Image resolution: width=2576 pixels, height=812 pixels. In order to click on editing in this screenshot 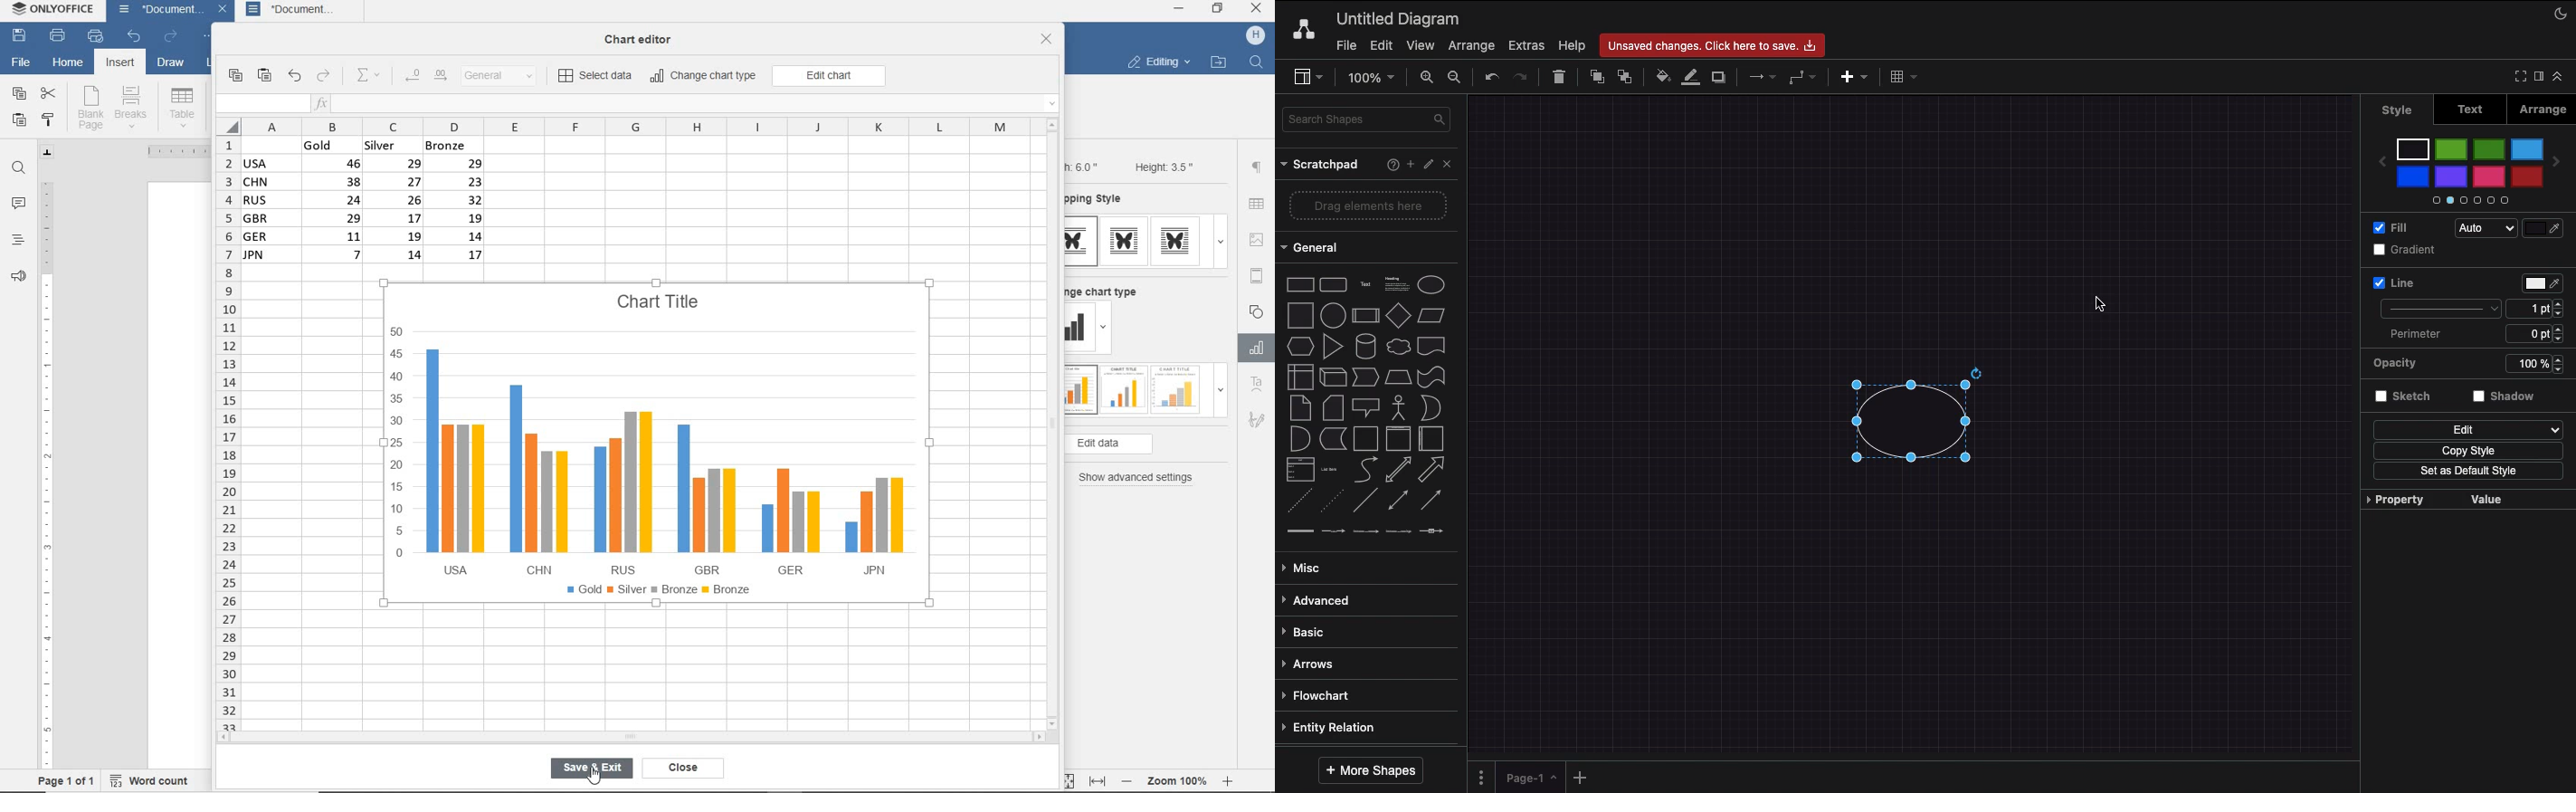, I will do `click(1159, 64)`.